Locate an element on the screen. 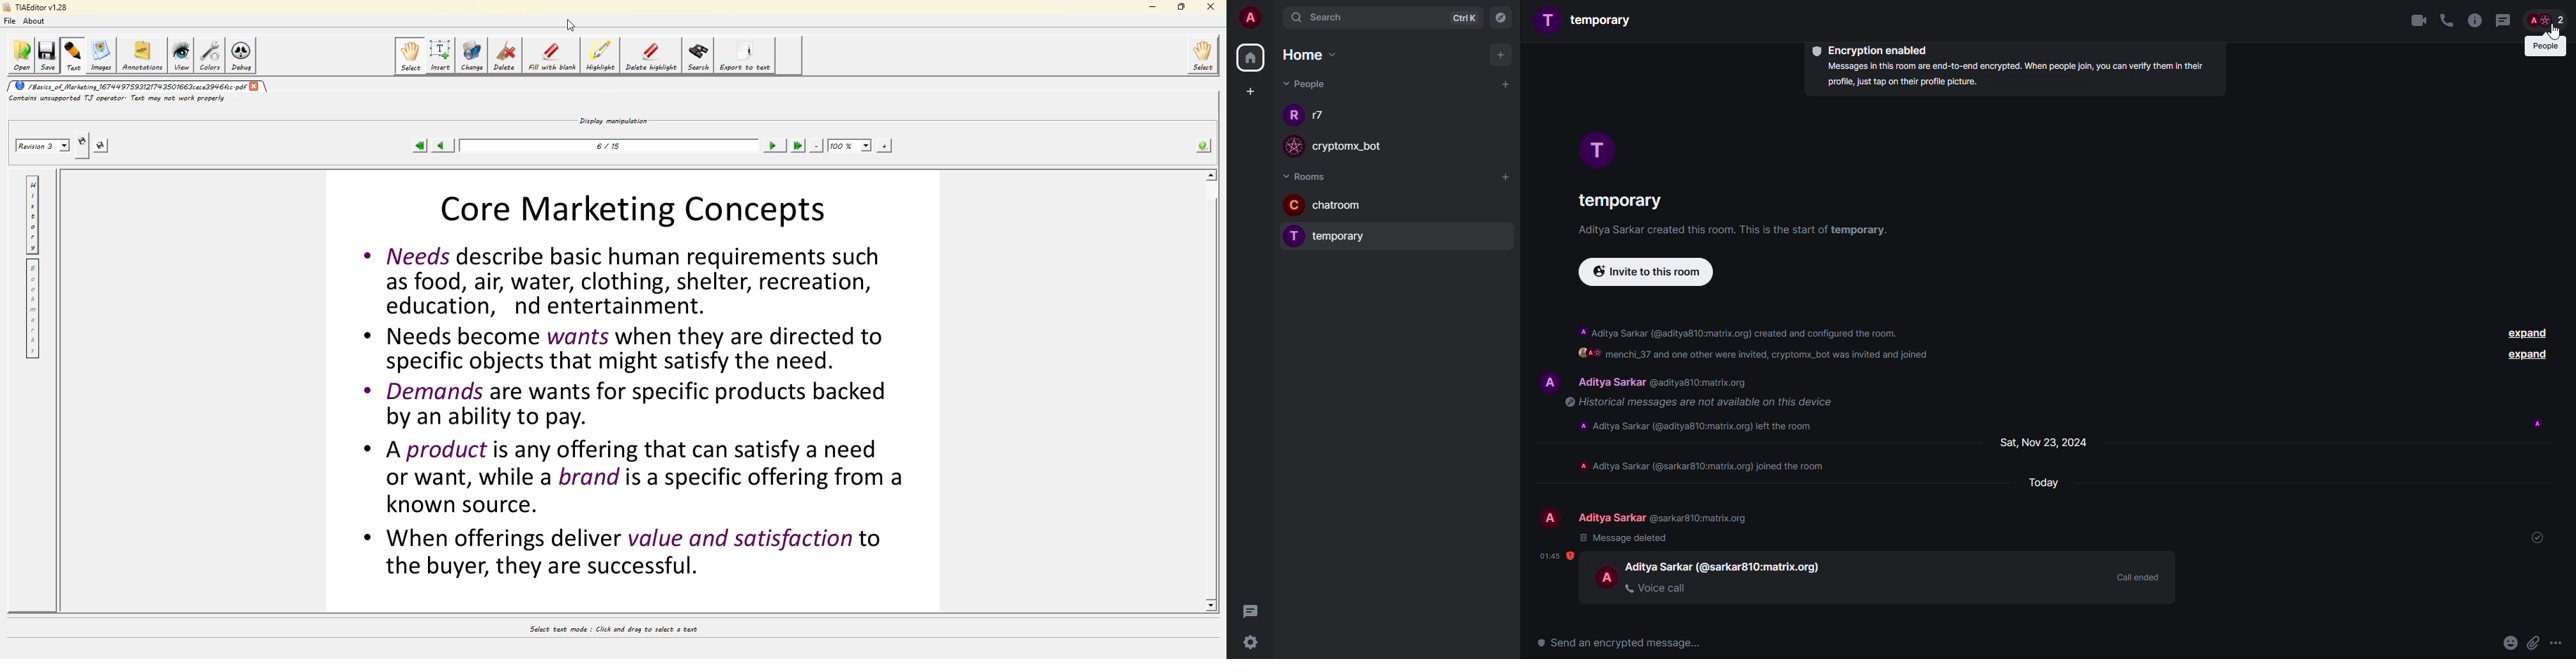 This screenshot has height=672, width=2576. message deleted is located at coordinates (1625, 537).